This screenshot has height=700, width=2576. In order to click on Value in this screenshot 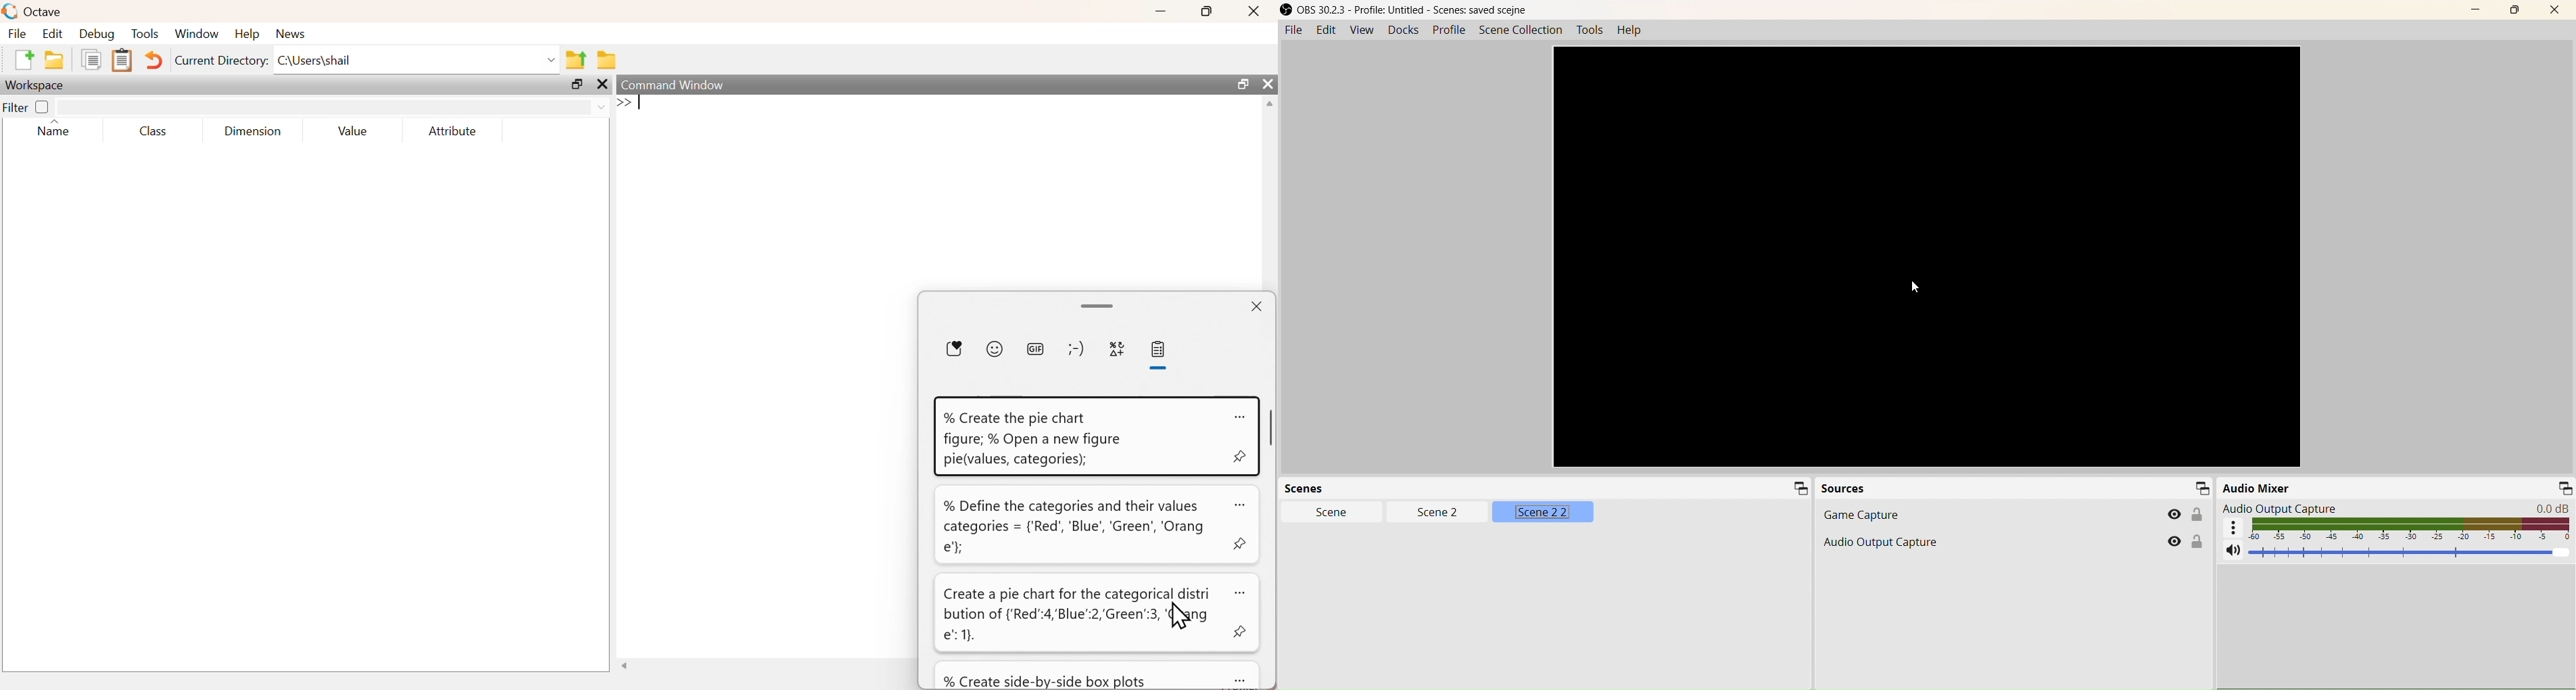, I will do `click(353, 131)`.